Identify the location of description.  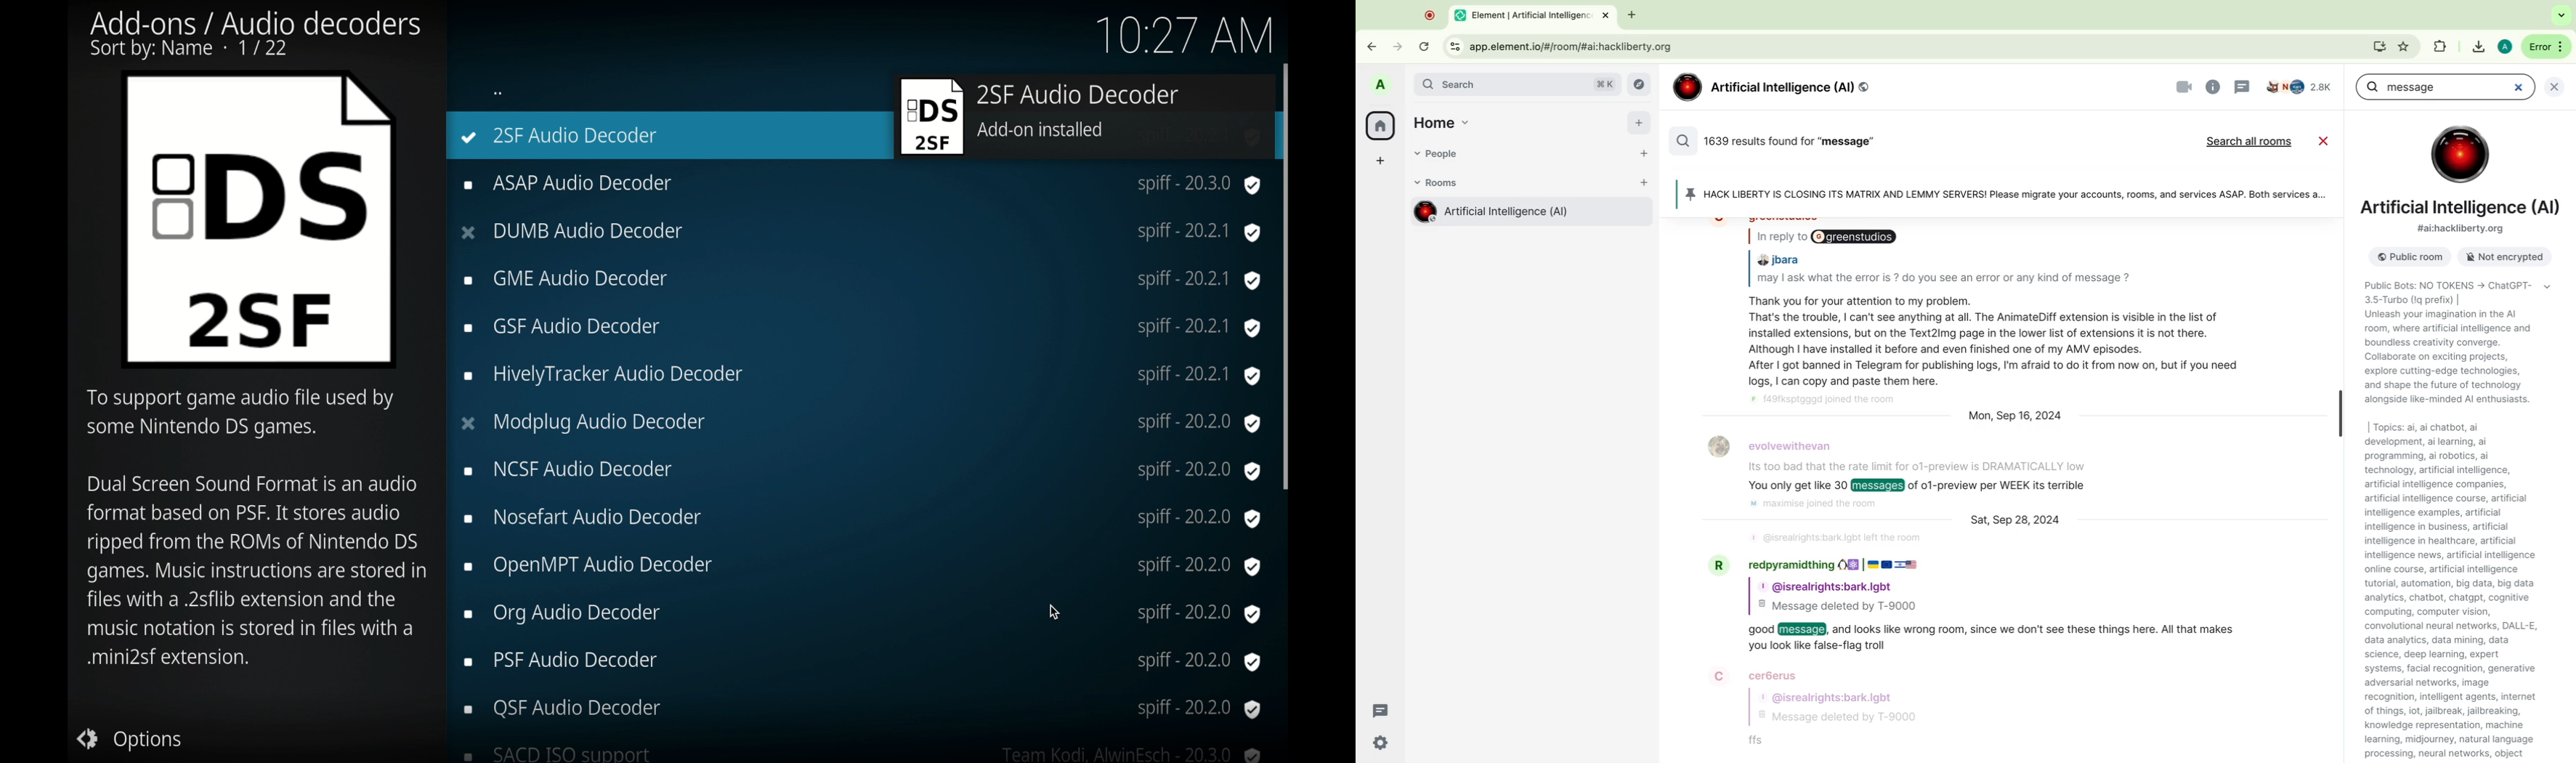
(2451, 346).